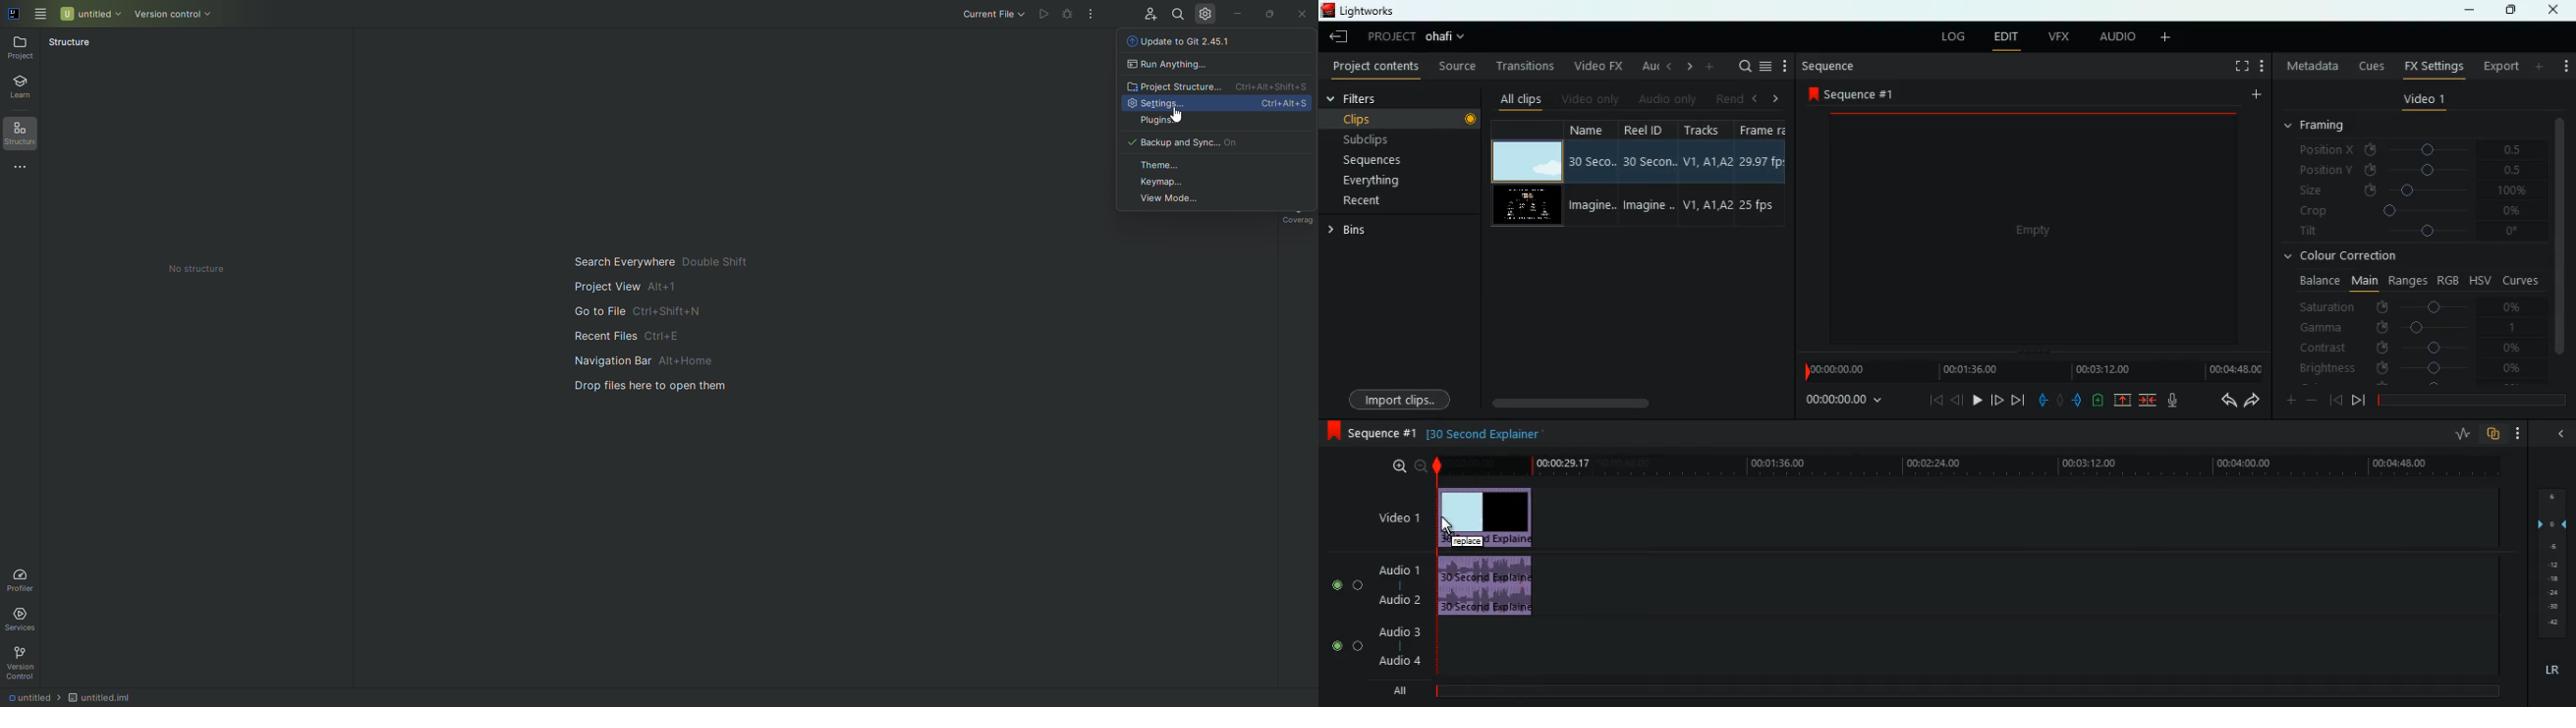 Image resolution: width=2576 pixels, height=728 pixels. What do you see at coordinates (1944, 464) in the screenshot?
I see `time` at bounding box center [1944, 464].